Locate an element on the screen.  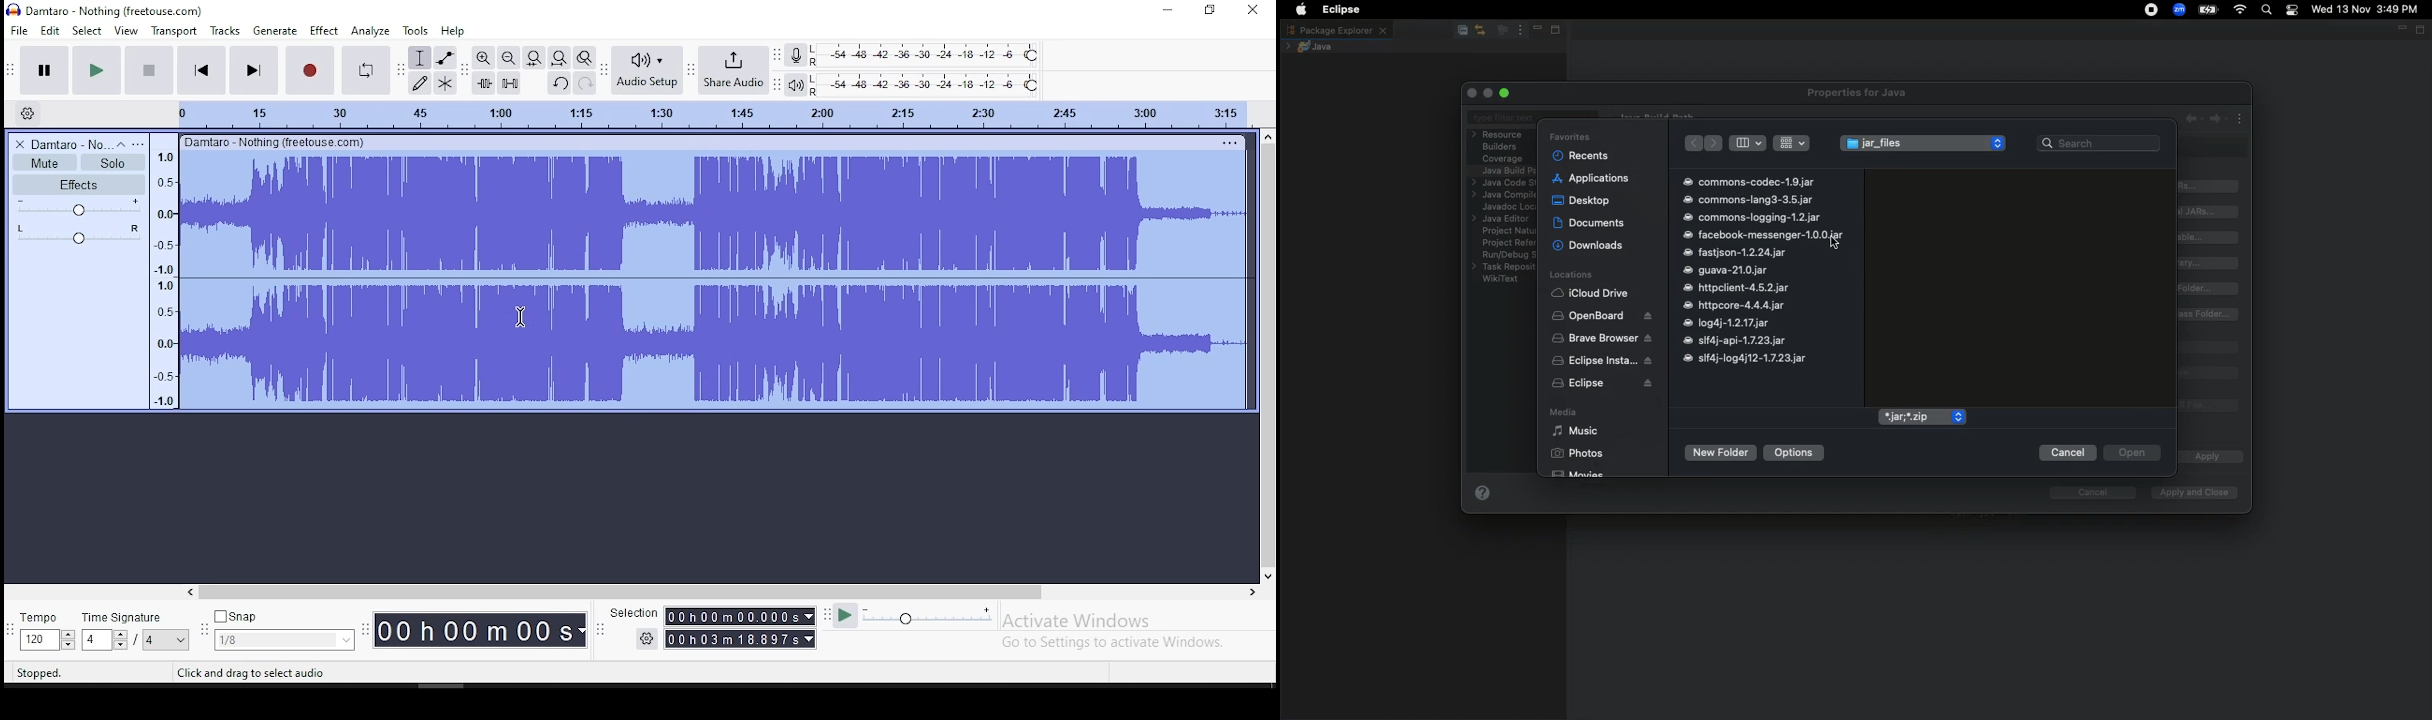
Builders is located at coordinates (1500, 147).